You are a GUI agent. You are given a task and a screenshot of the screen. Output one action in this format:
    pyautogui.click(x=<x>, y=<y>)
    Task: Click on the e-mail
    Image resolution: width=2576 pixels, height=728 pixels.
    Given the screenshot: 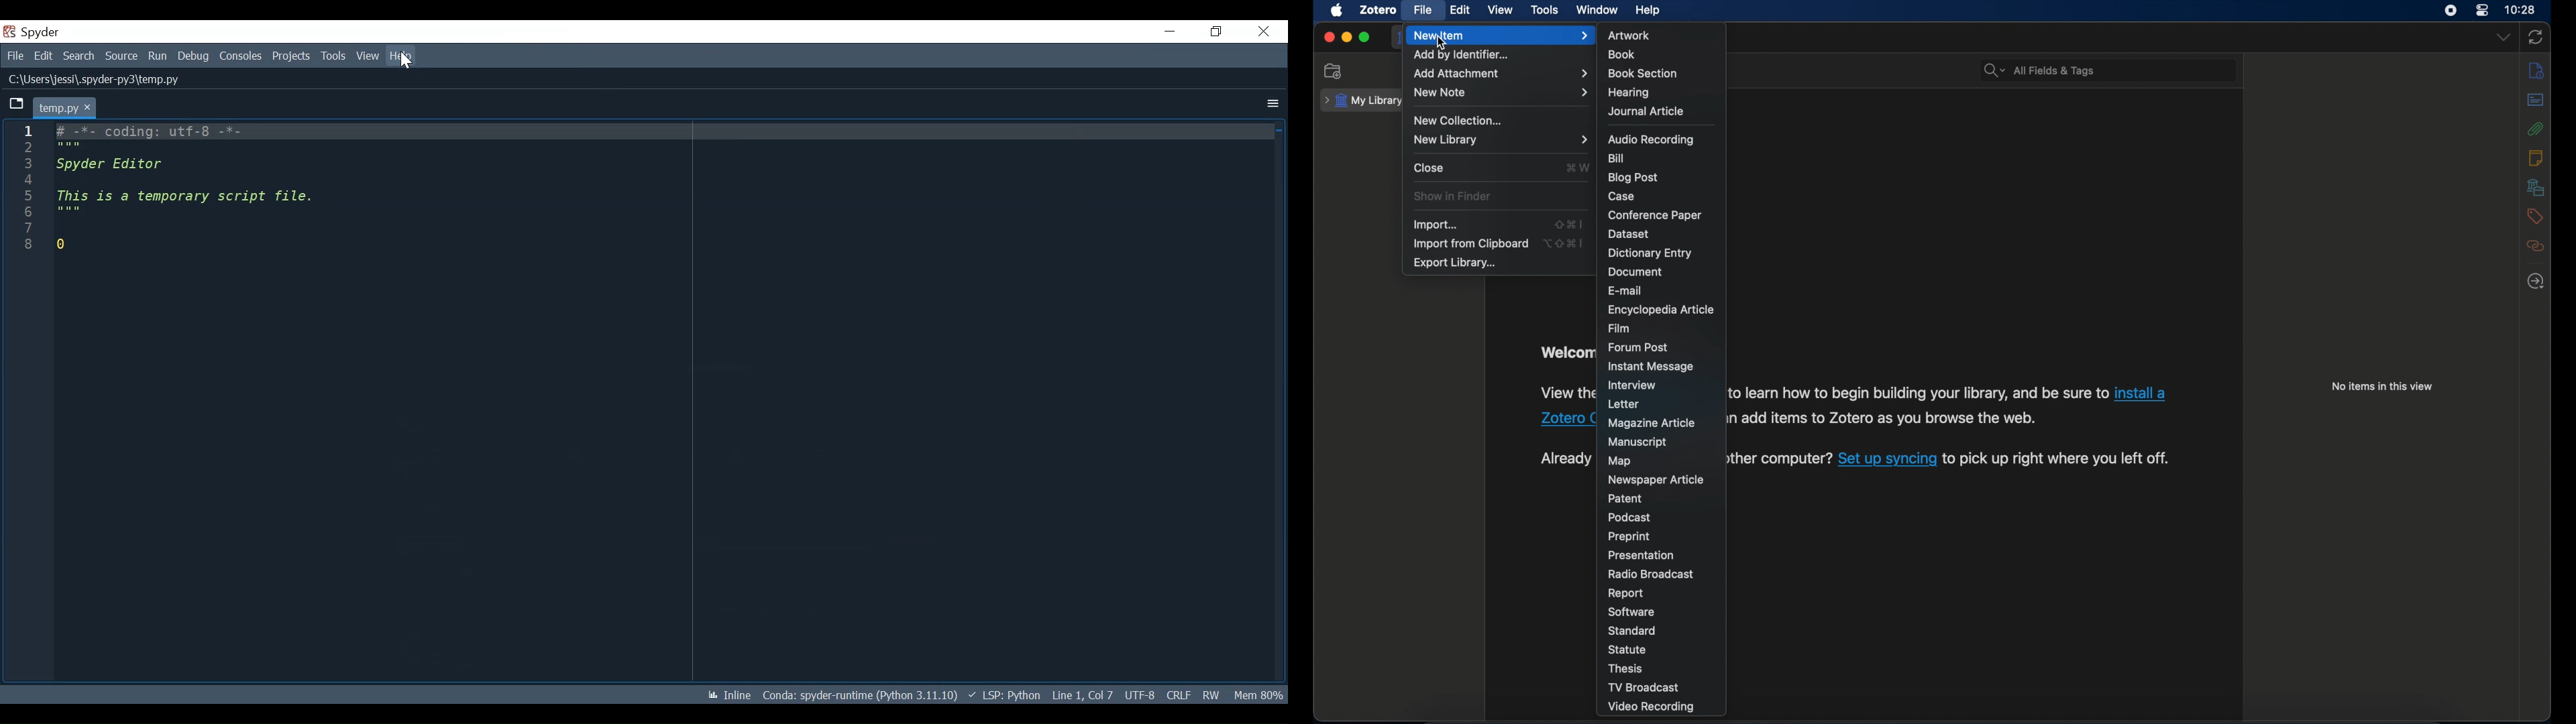 What is the action you would take?
    pyautogui.click(x=1627, y=290)
    